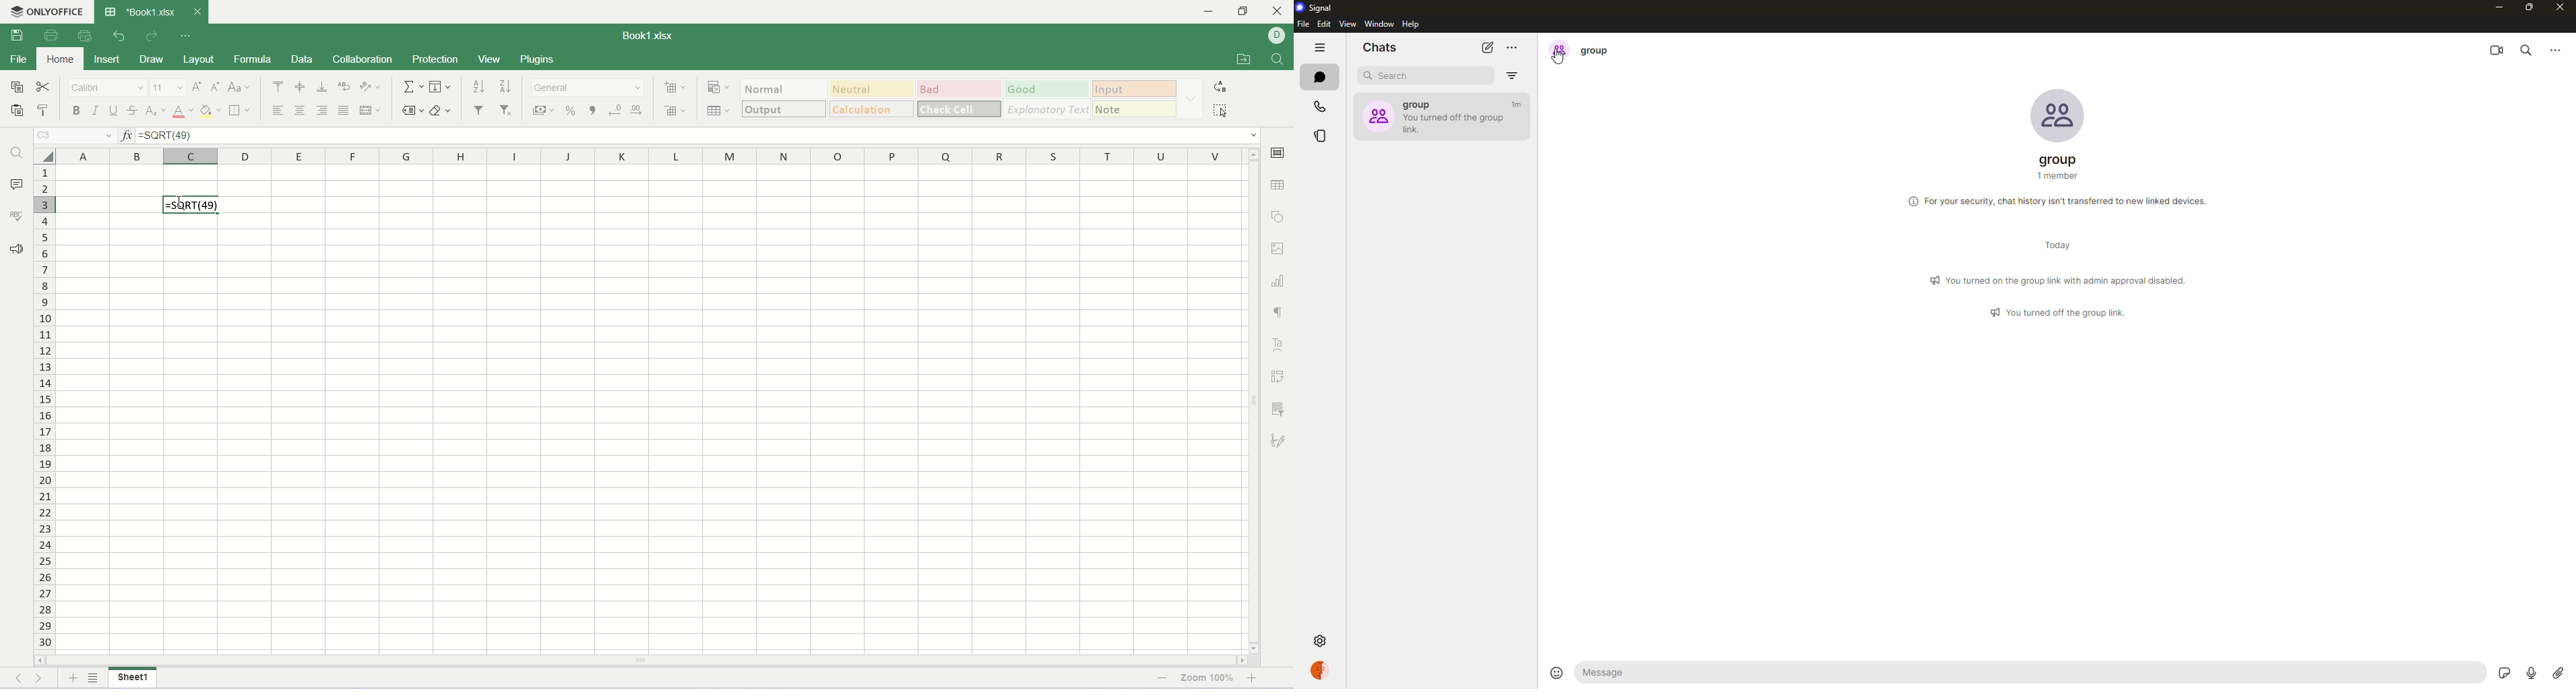 The width and height of the screenshot is (2576, 700). I want to click on decrease decimal, so click(615, 109).